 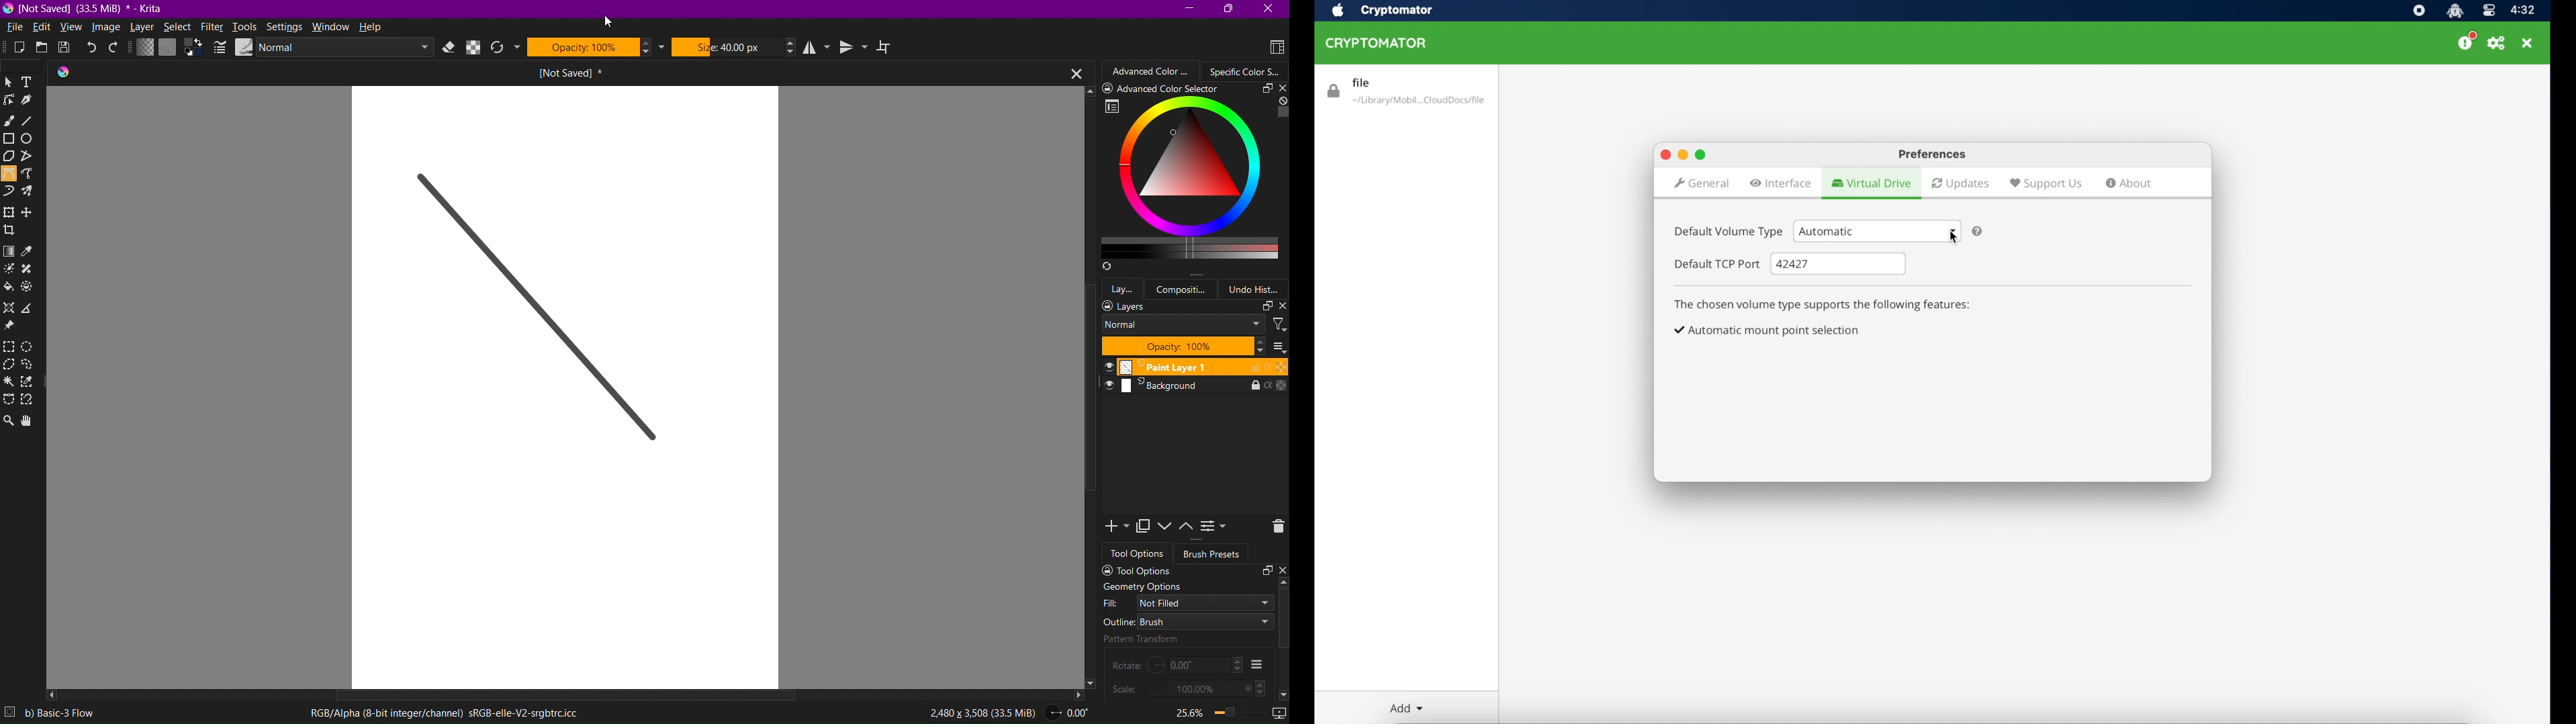 What do you see at coordinates (855, 48) in the screenshot?
I see `Vertical Mirror Tool` at bounding box center [855, 48].